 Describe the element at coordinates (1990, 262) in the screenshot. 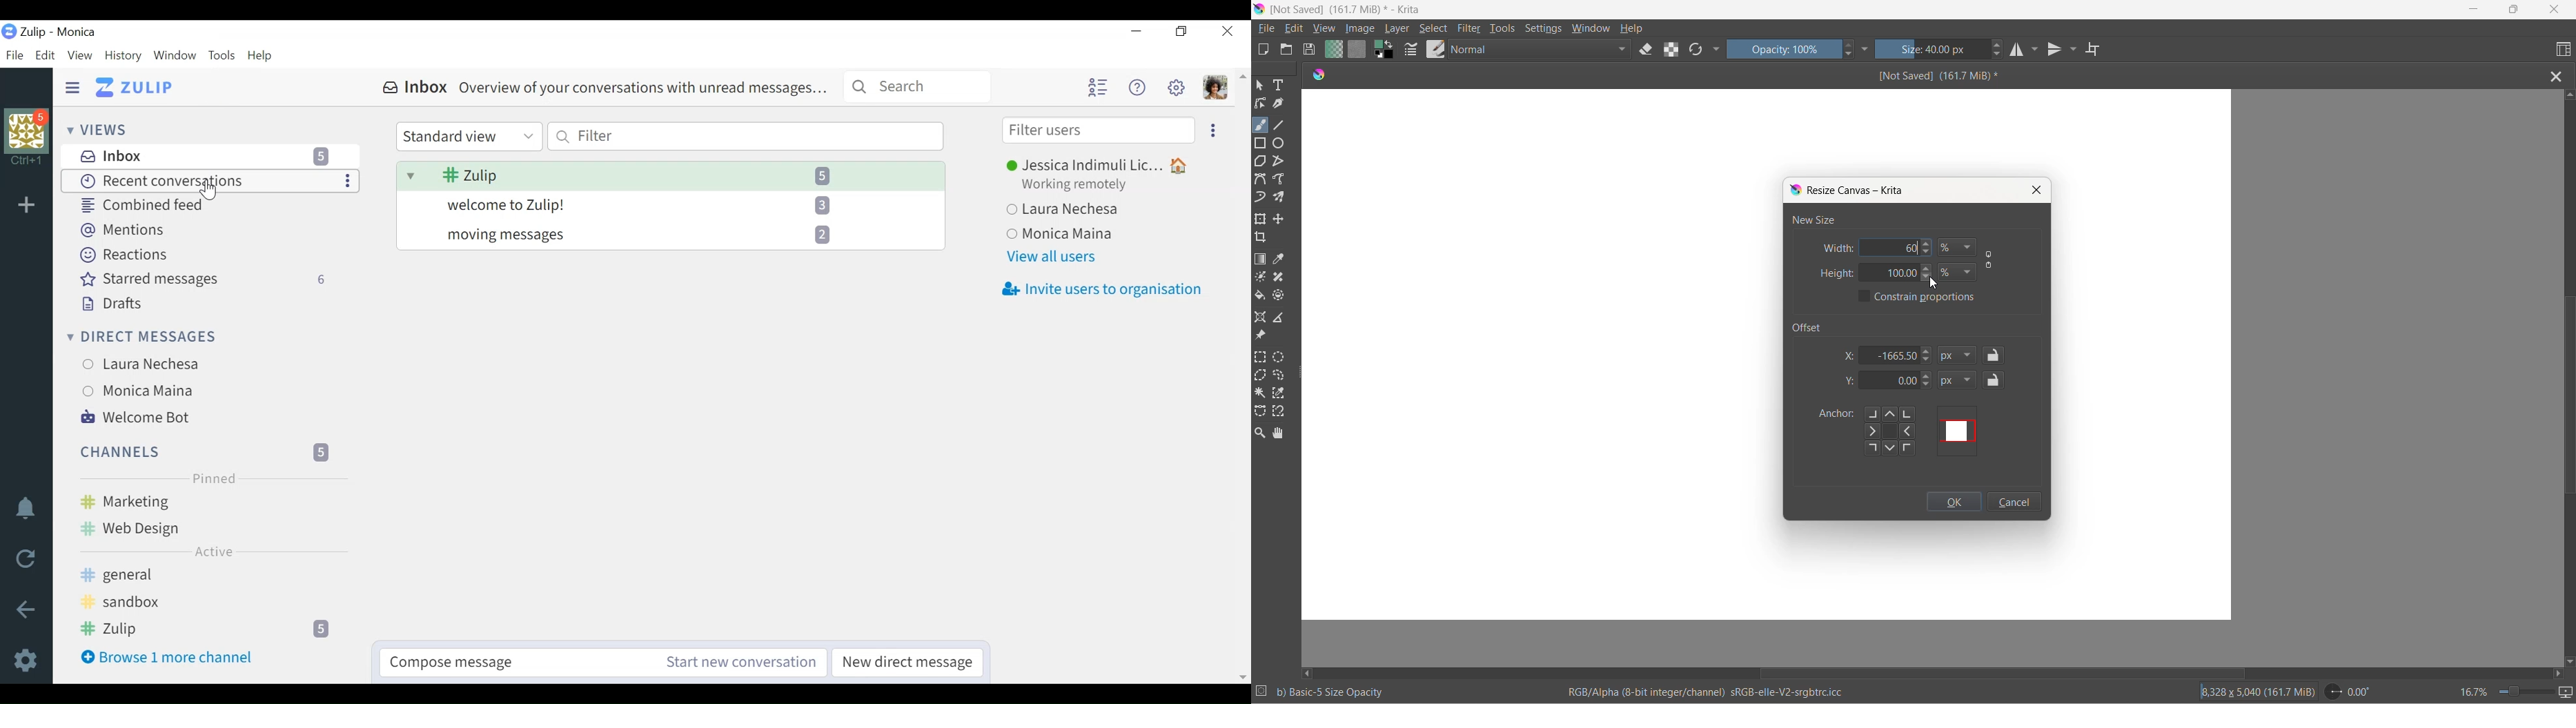

I see `constant proportion button` at that location.